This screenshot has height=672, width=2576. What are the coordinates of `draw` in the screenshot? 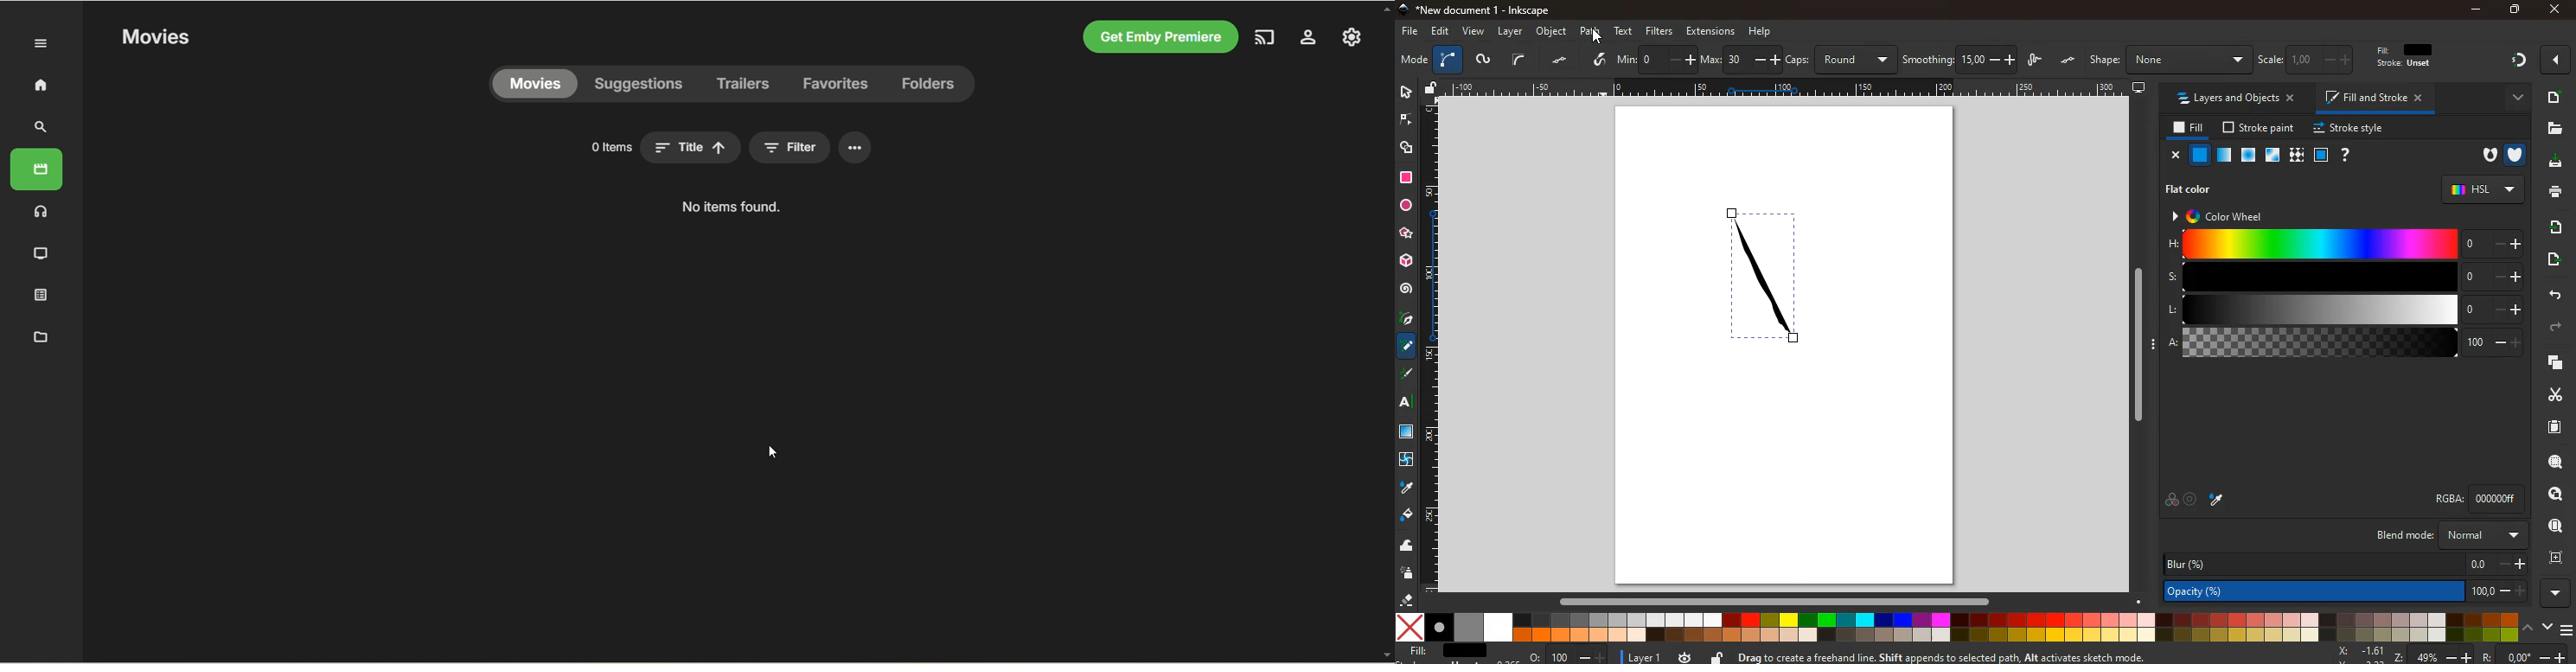 It's located at (1601, 61).